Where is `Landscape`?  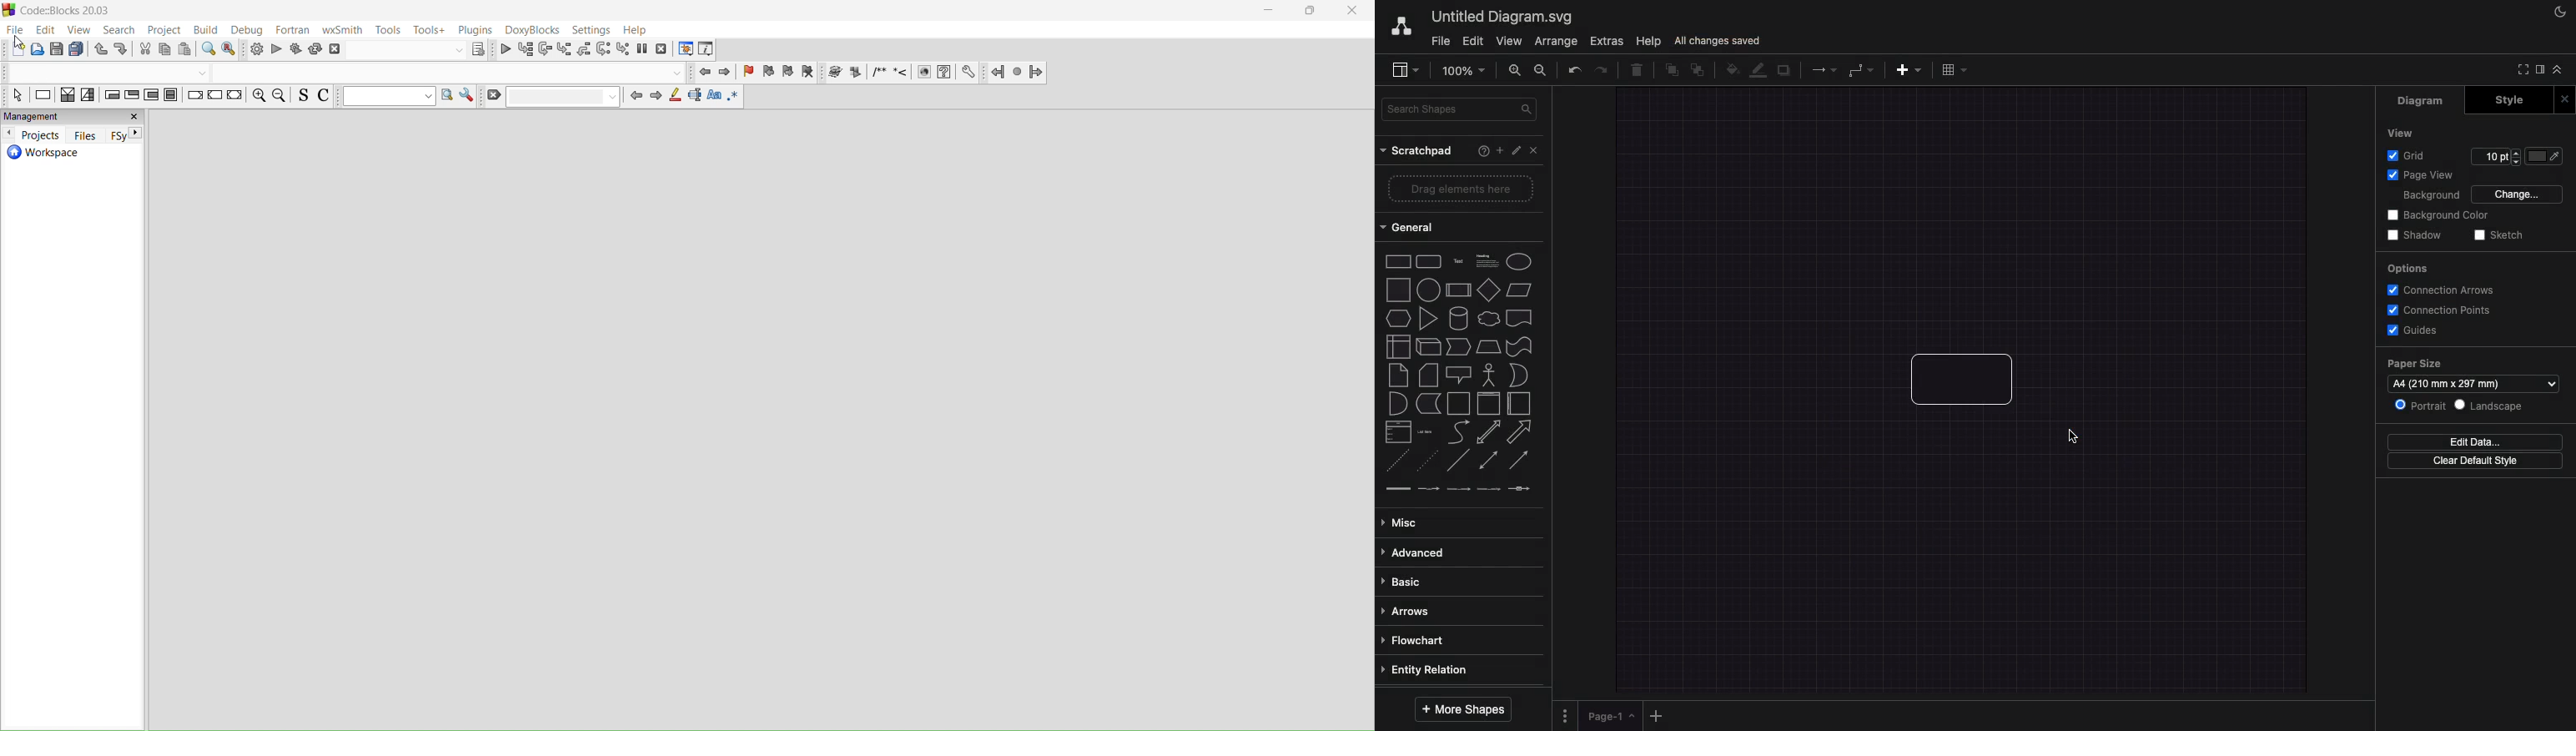
Landscape is located at coordinates (2496, 405).